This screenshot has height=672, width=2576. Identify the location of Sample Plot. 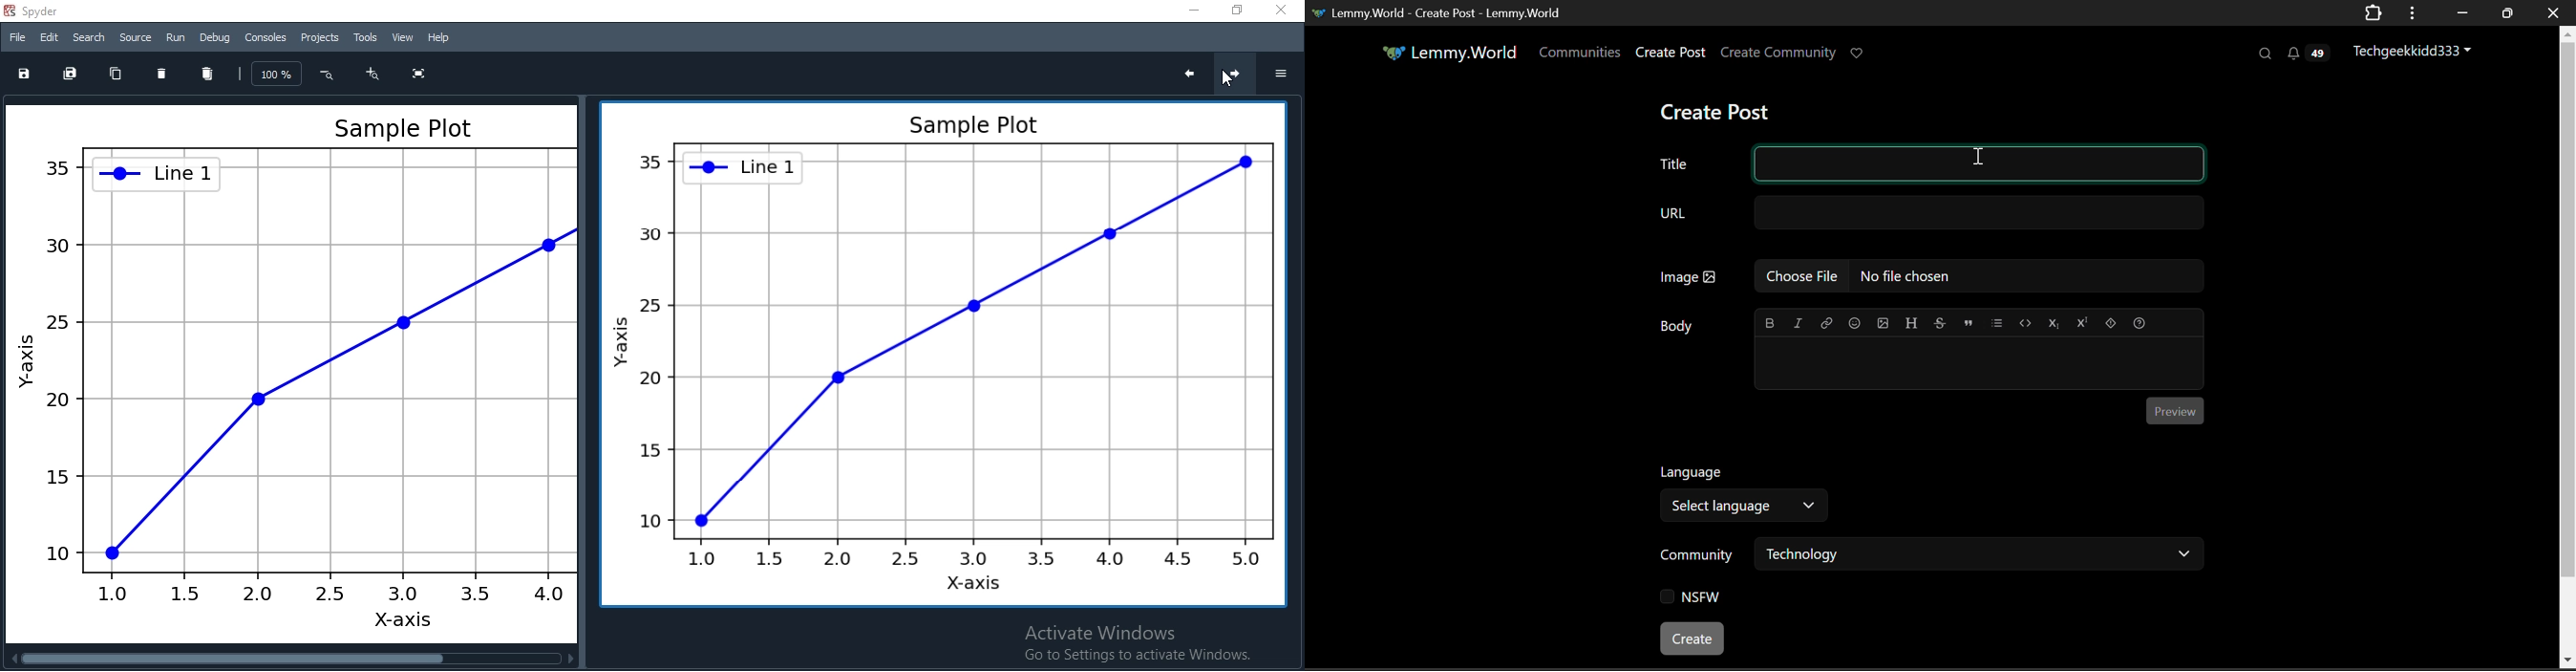
(290, 372).